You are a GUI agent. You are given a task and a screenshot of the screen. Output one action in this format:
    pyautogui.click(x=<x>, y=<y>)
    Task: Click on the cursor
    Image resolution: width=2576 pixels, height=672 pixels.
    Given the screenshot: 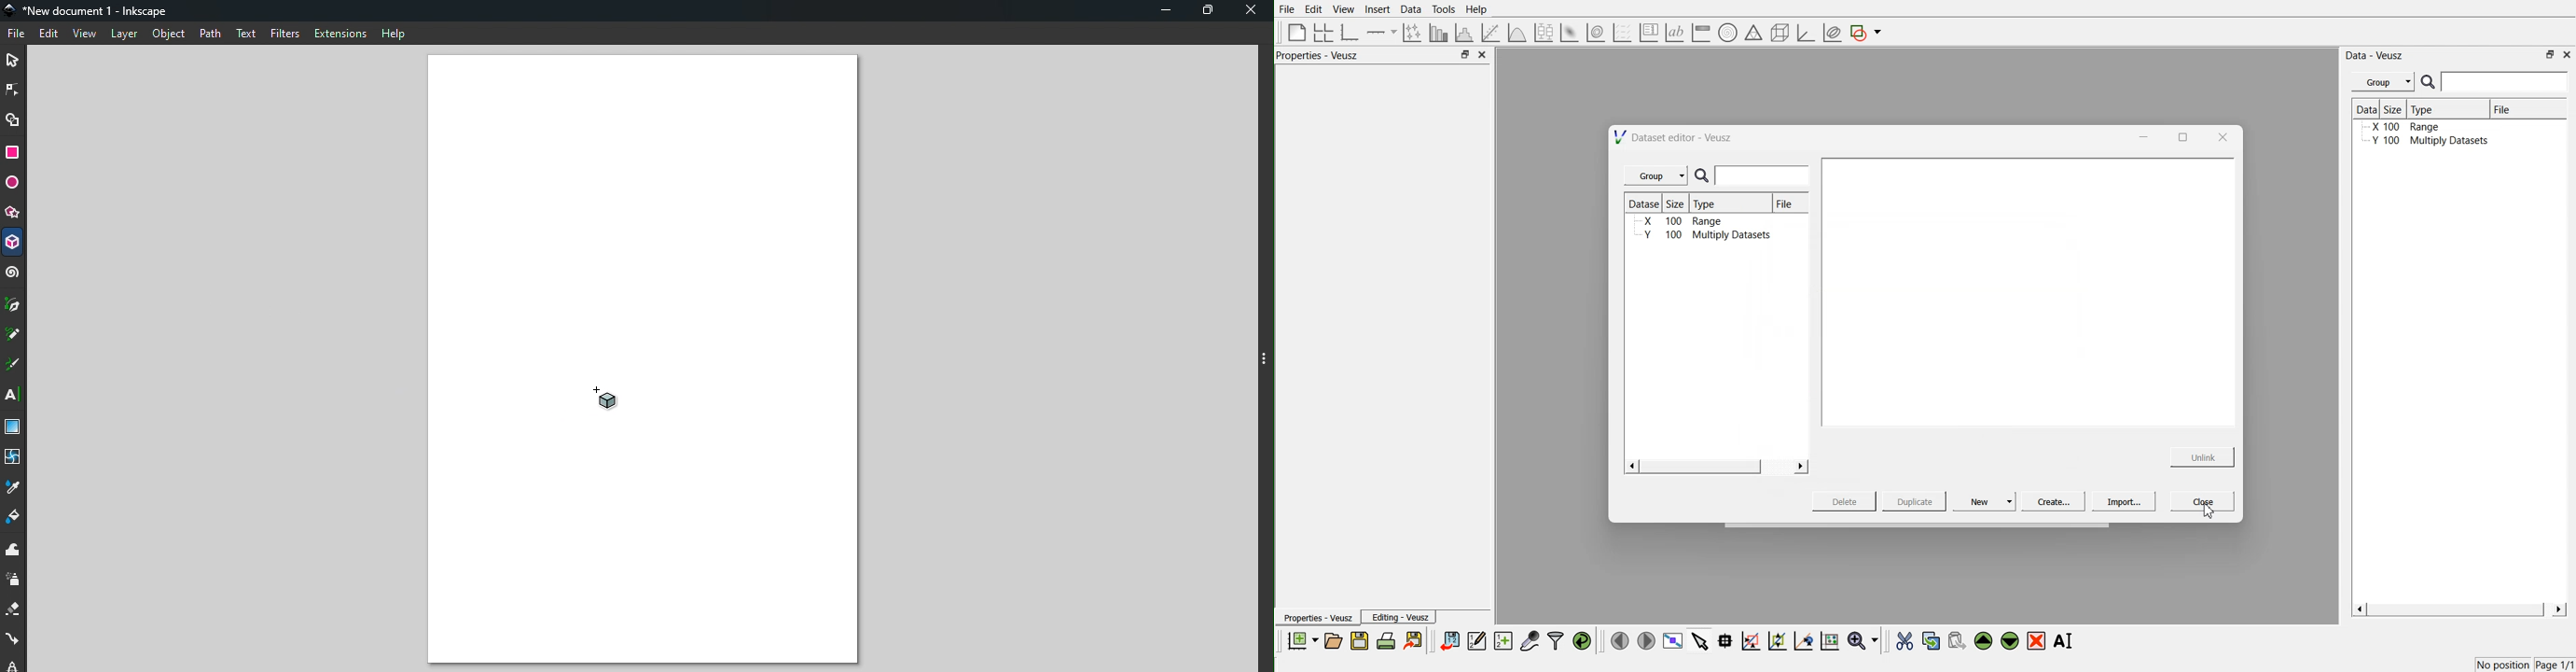 What is the action you would take?
    pyautogui.click(x=2209, y=511)
    